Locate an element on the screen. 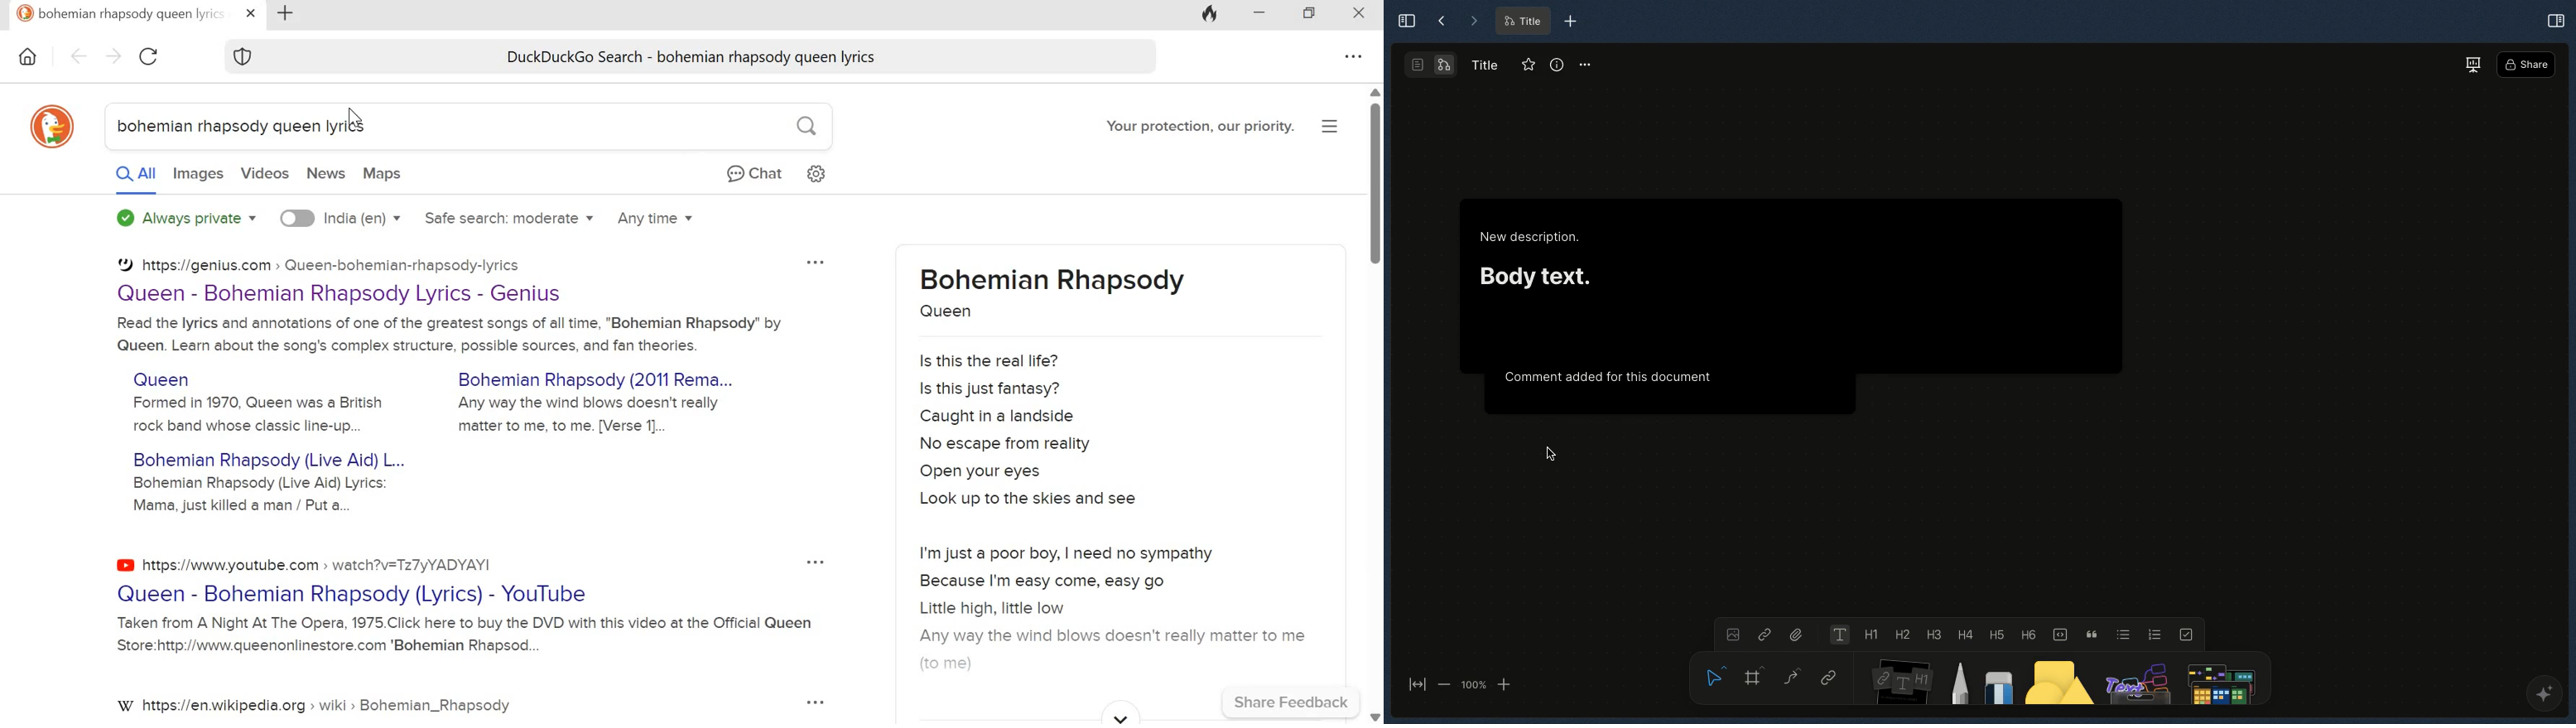  zoom out is located at coordinates (1443, 683).